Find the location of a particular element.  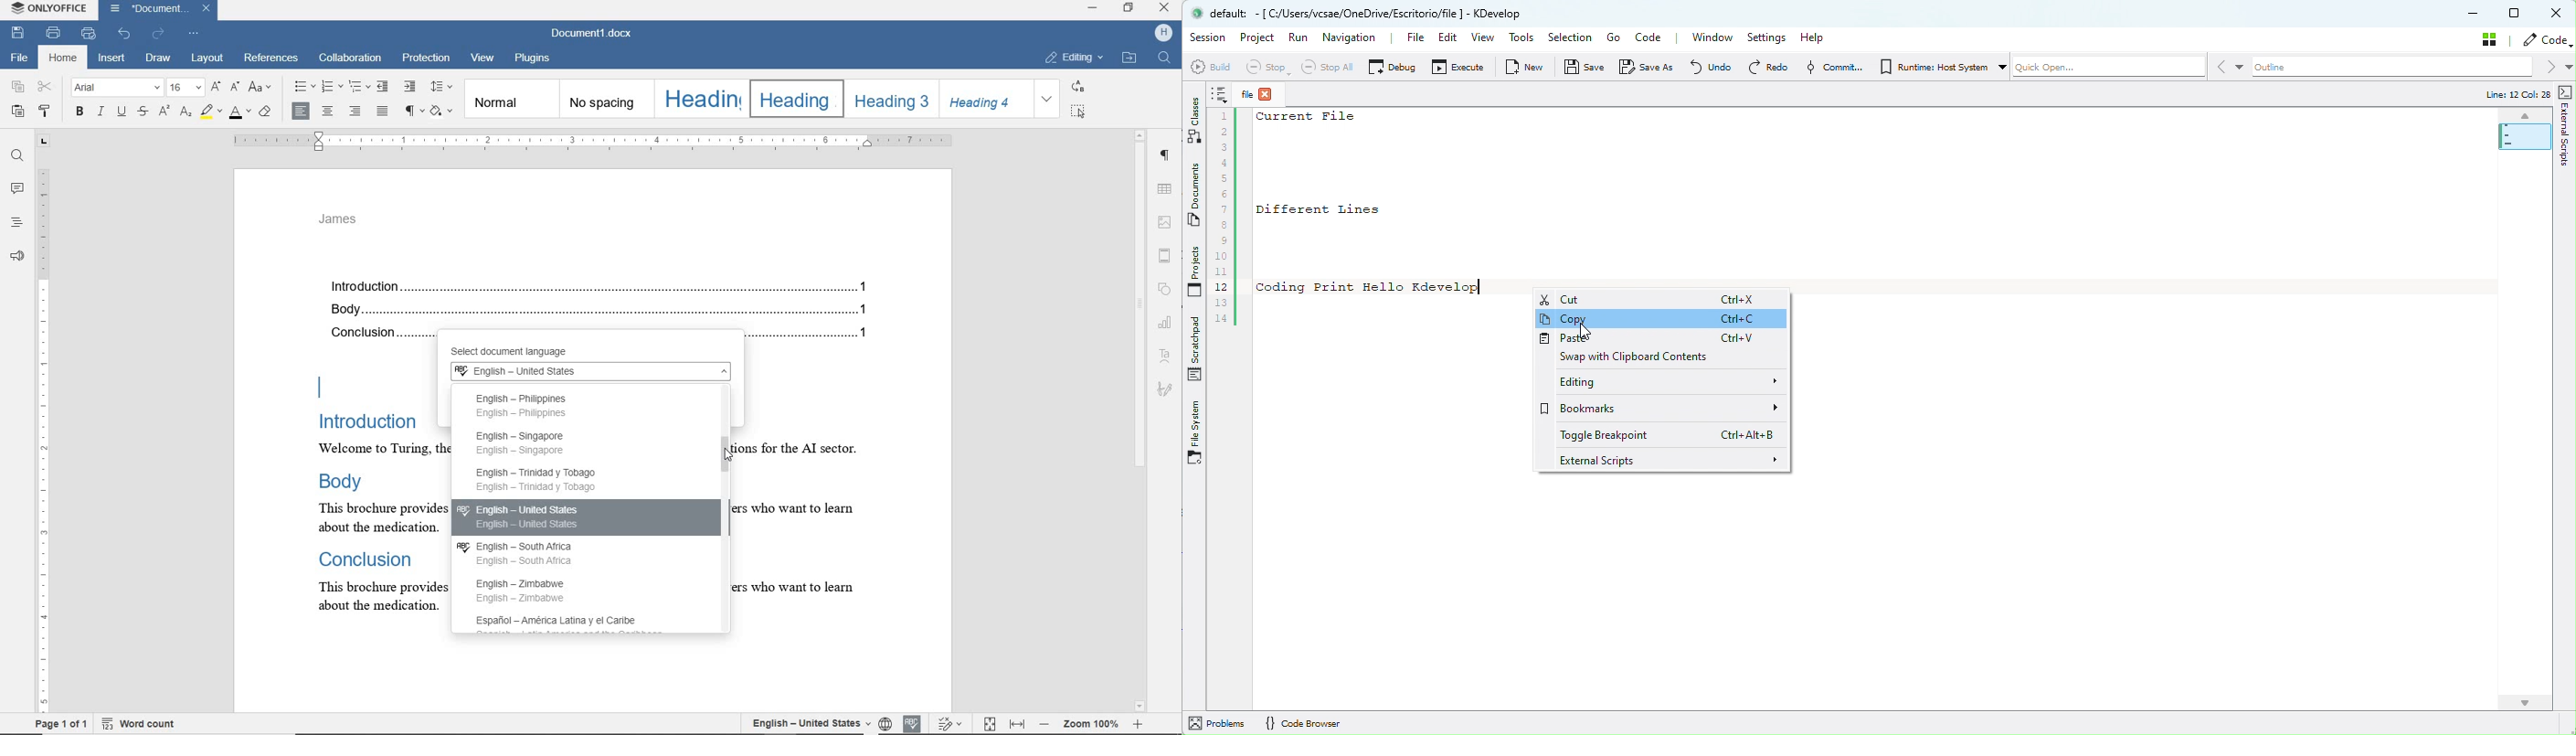

charts is located at coordinates (1169, 320).